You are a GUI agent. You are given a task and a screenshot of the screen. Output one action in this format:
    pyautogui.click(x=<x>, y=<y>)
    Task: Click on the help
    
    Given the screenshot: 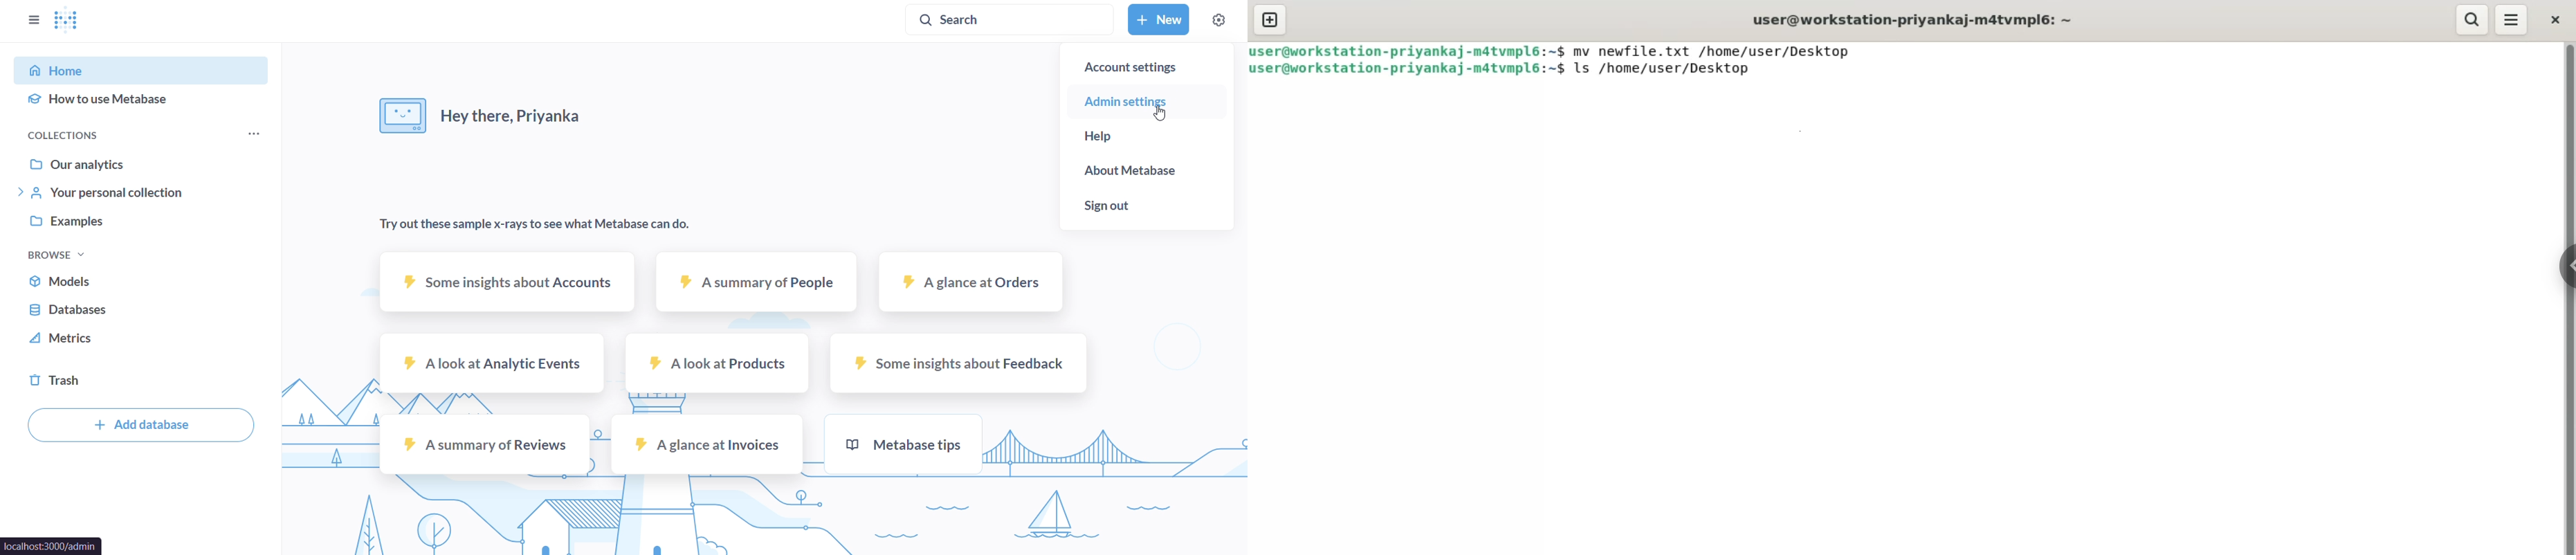 What is the action you would take?
    pyautogui.click(x=1144, y=140)
    